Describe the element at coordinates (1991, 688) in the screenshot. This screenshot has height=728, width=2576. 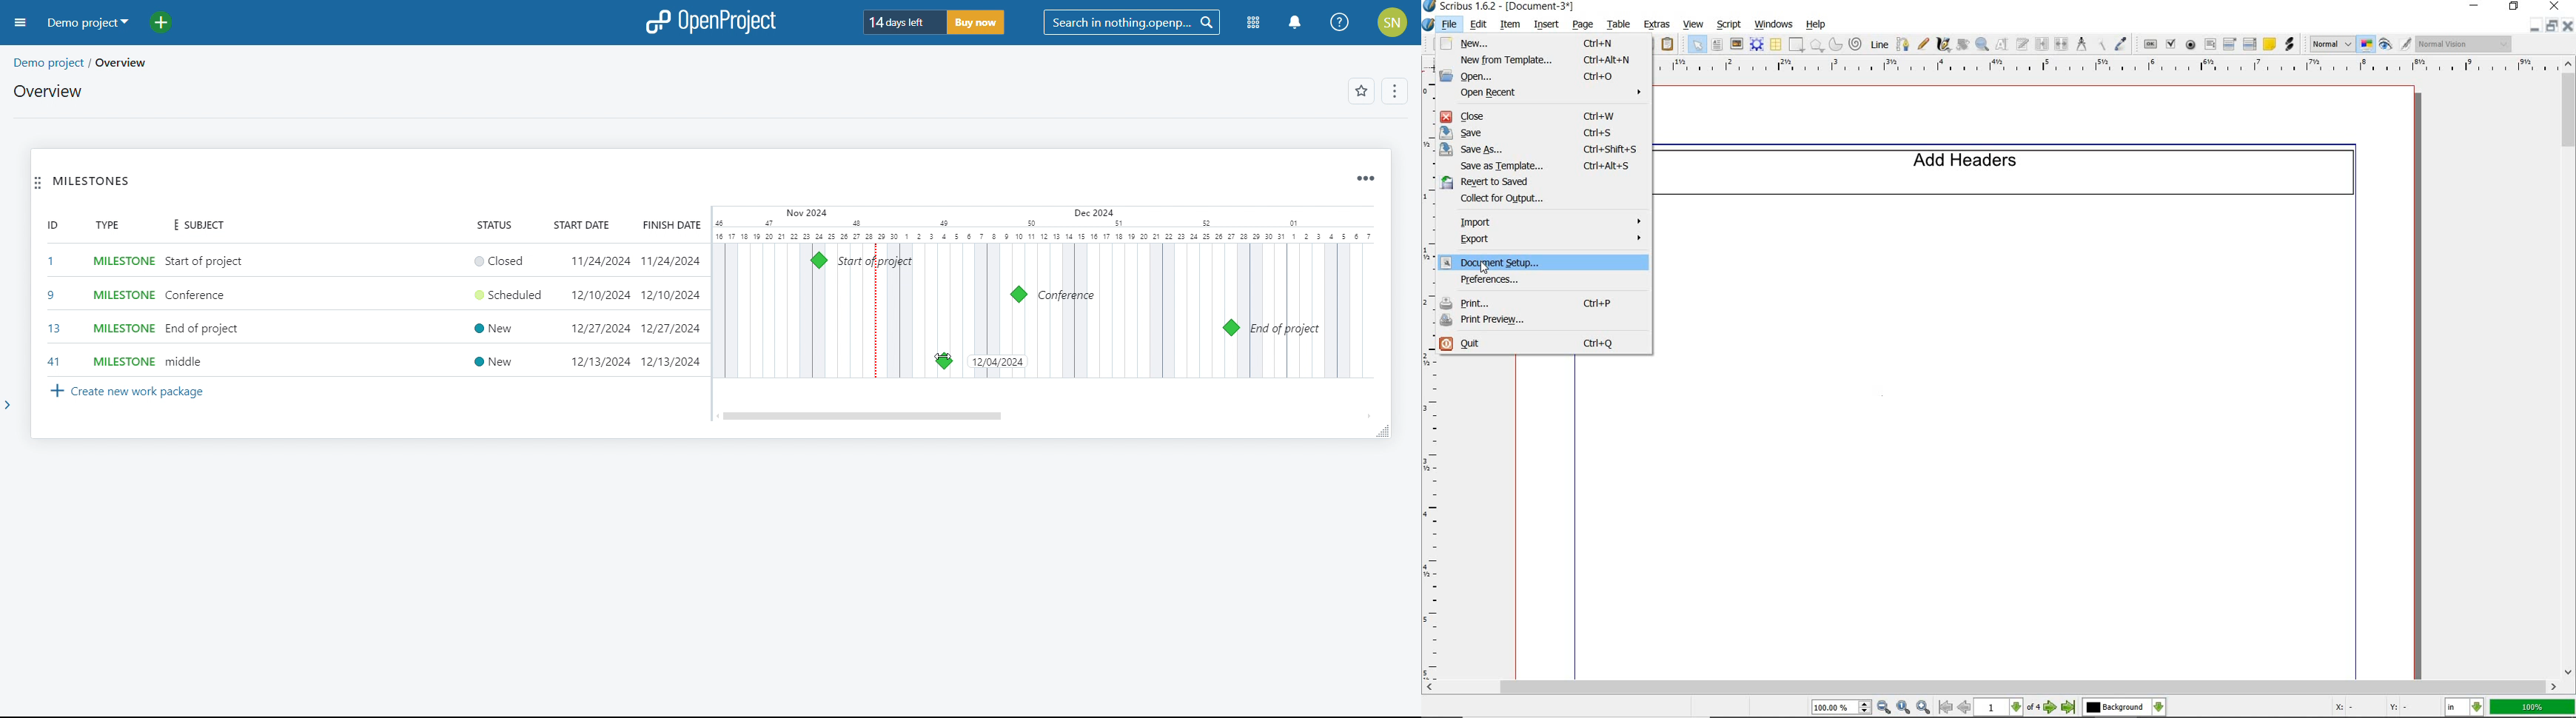
I see `scrollbar` at that location.